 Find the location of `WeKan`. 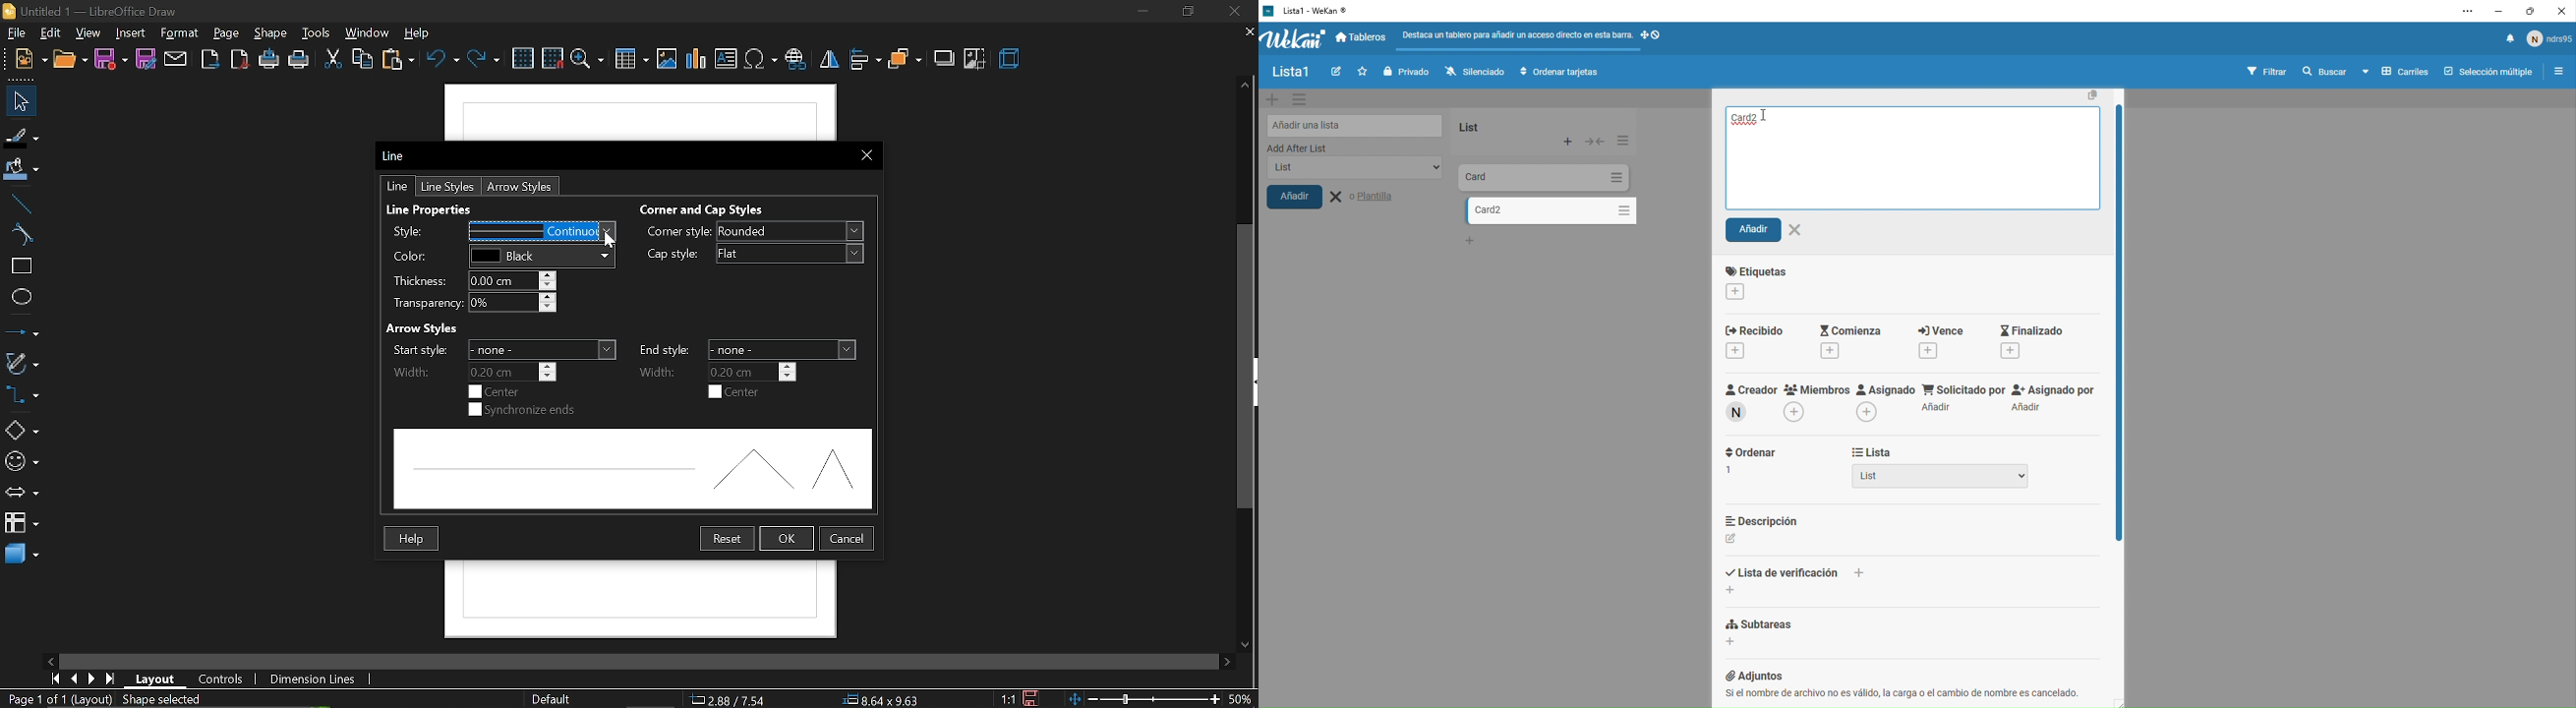

WeKan is located at coordinates (1307, 10).